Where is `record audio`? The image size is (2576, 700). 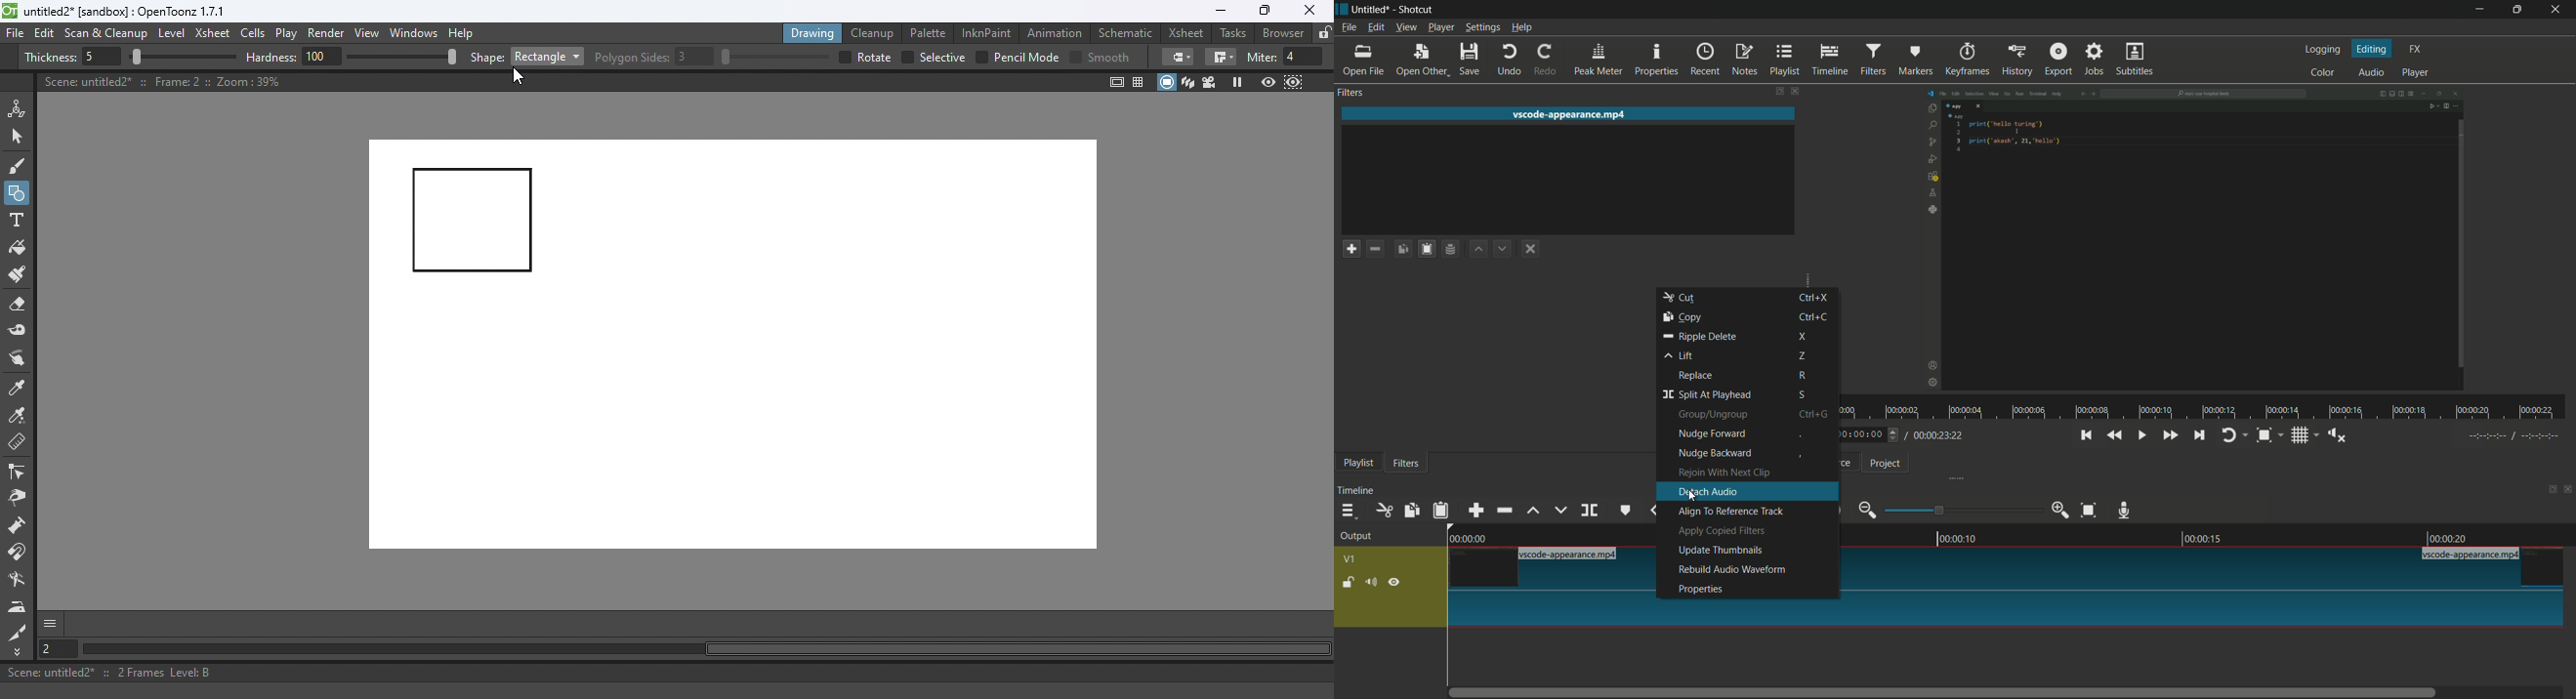 record audio is located at coordinates (2126, 509).